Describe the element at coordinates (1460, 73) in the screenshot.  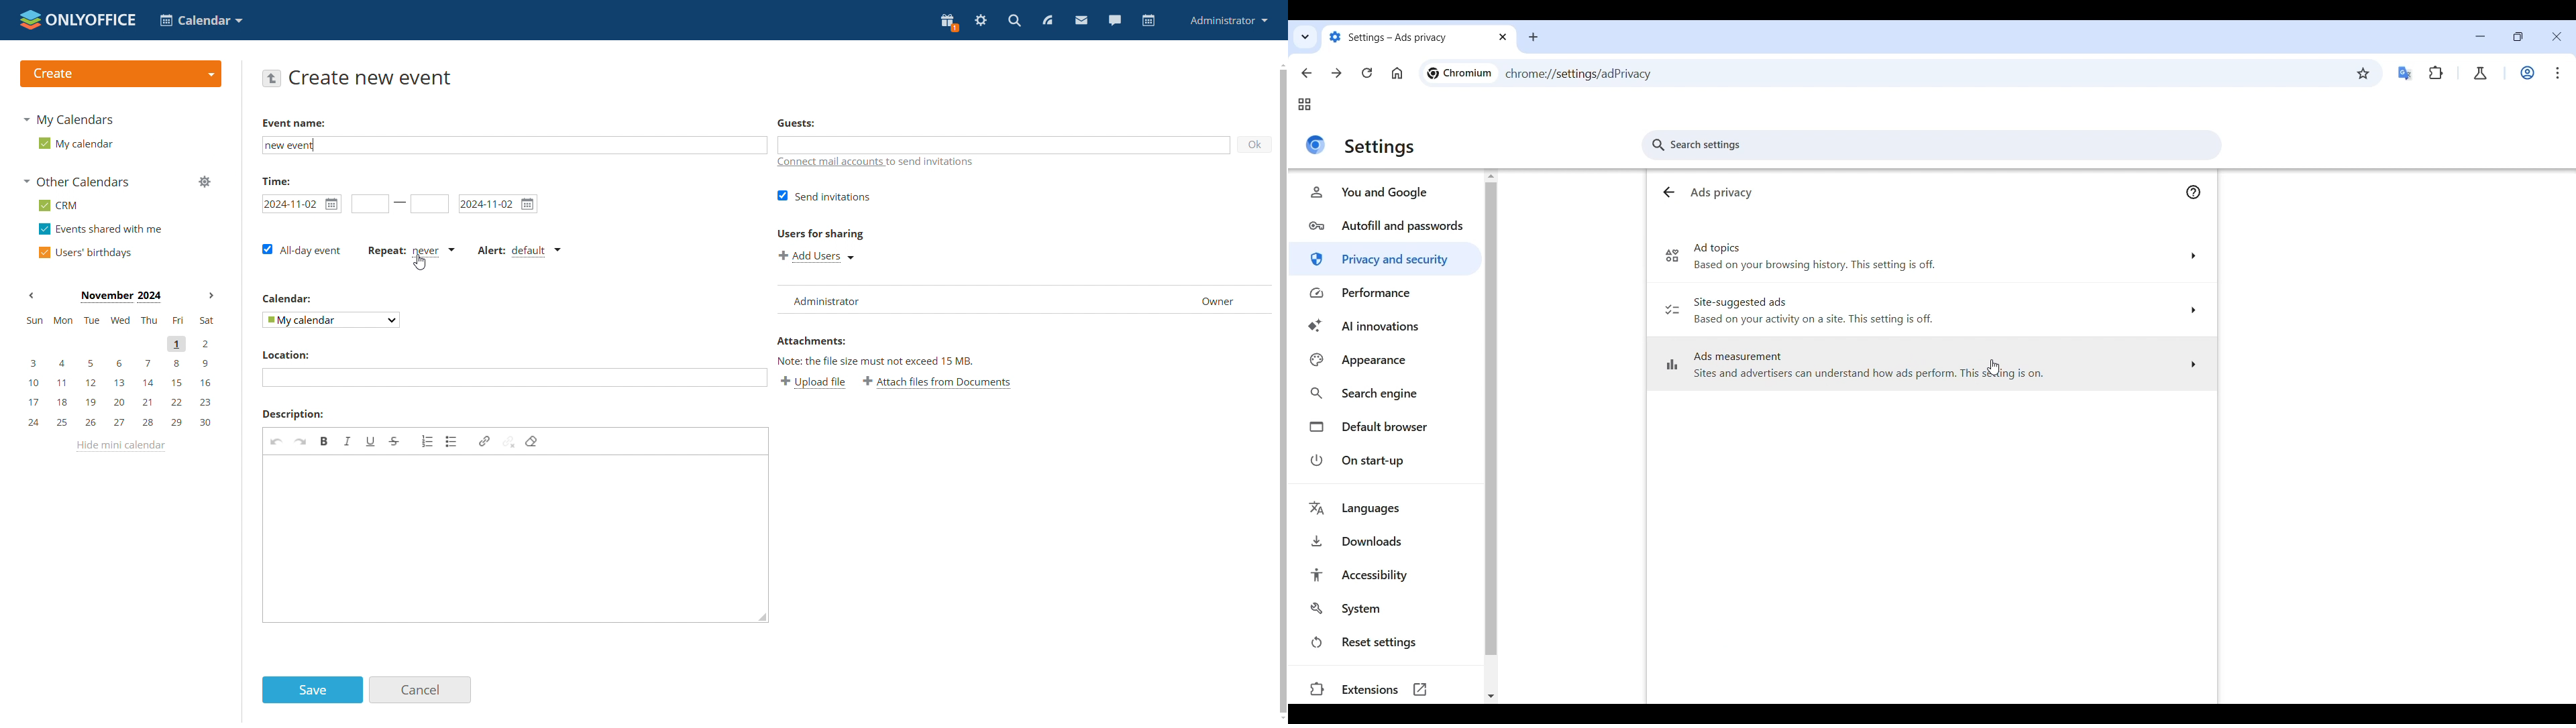
I see `Logo and name of current site` at that location.